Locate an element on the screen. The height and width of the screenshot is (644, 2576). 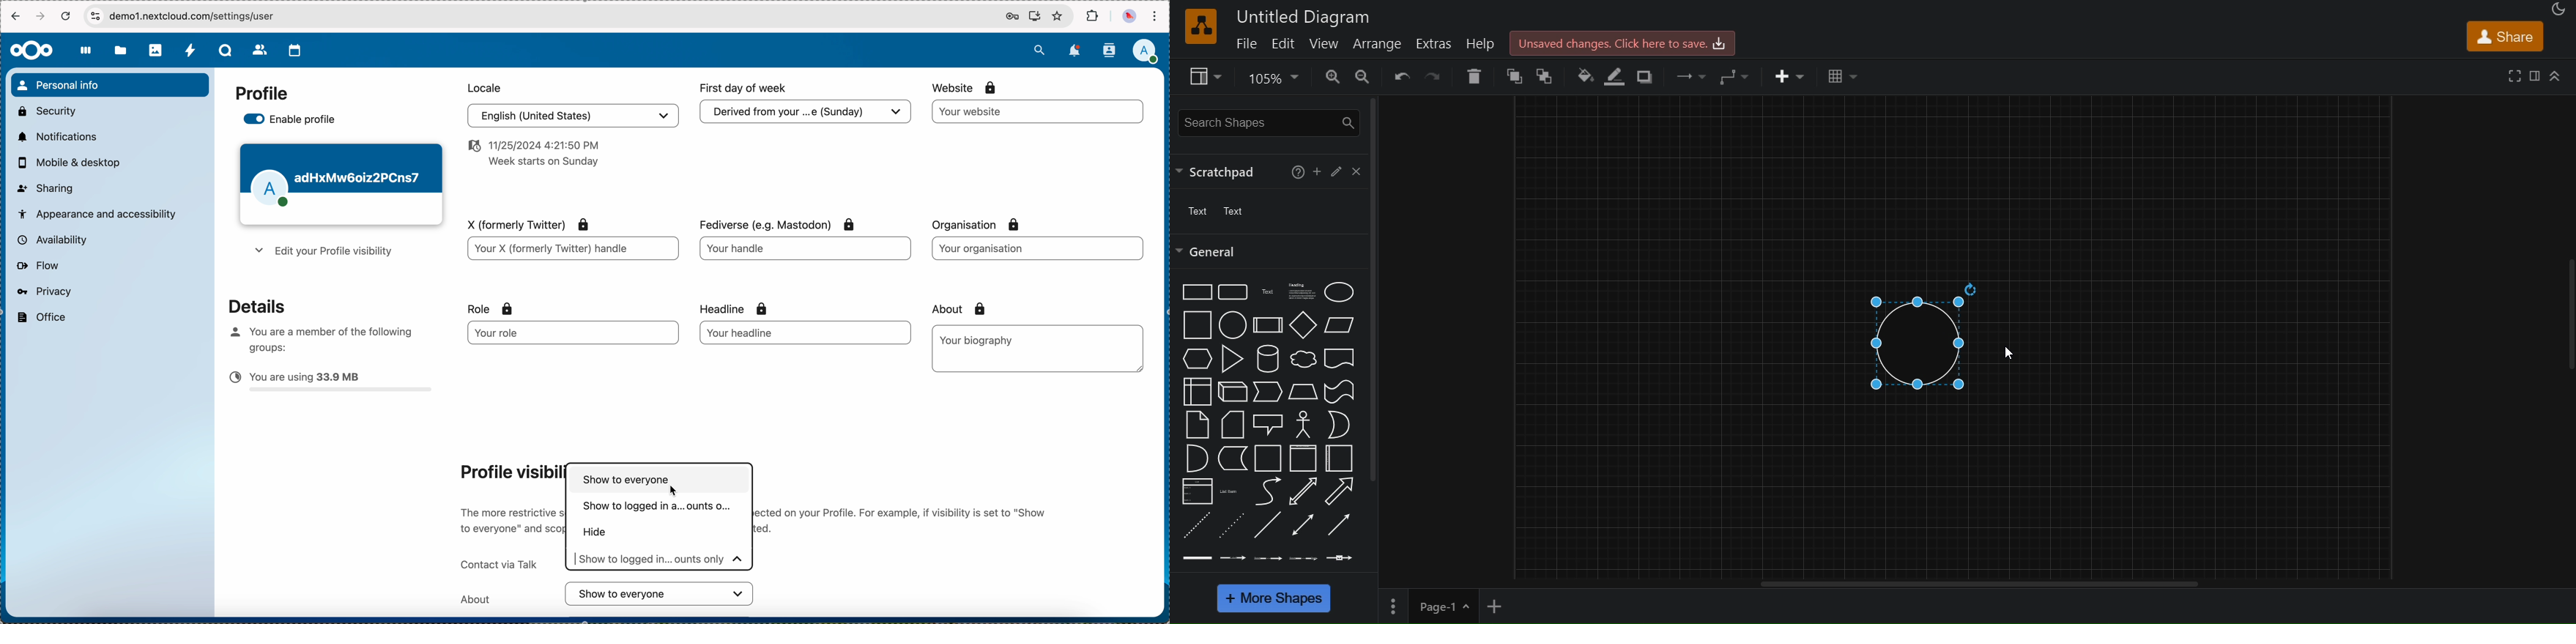
profile visibility is located at coordinates (508, 471).